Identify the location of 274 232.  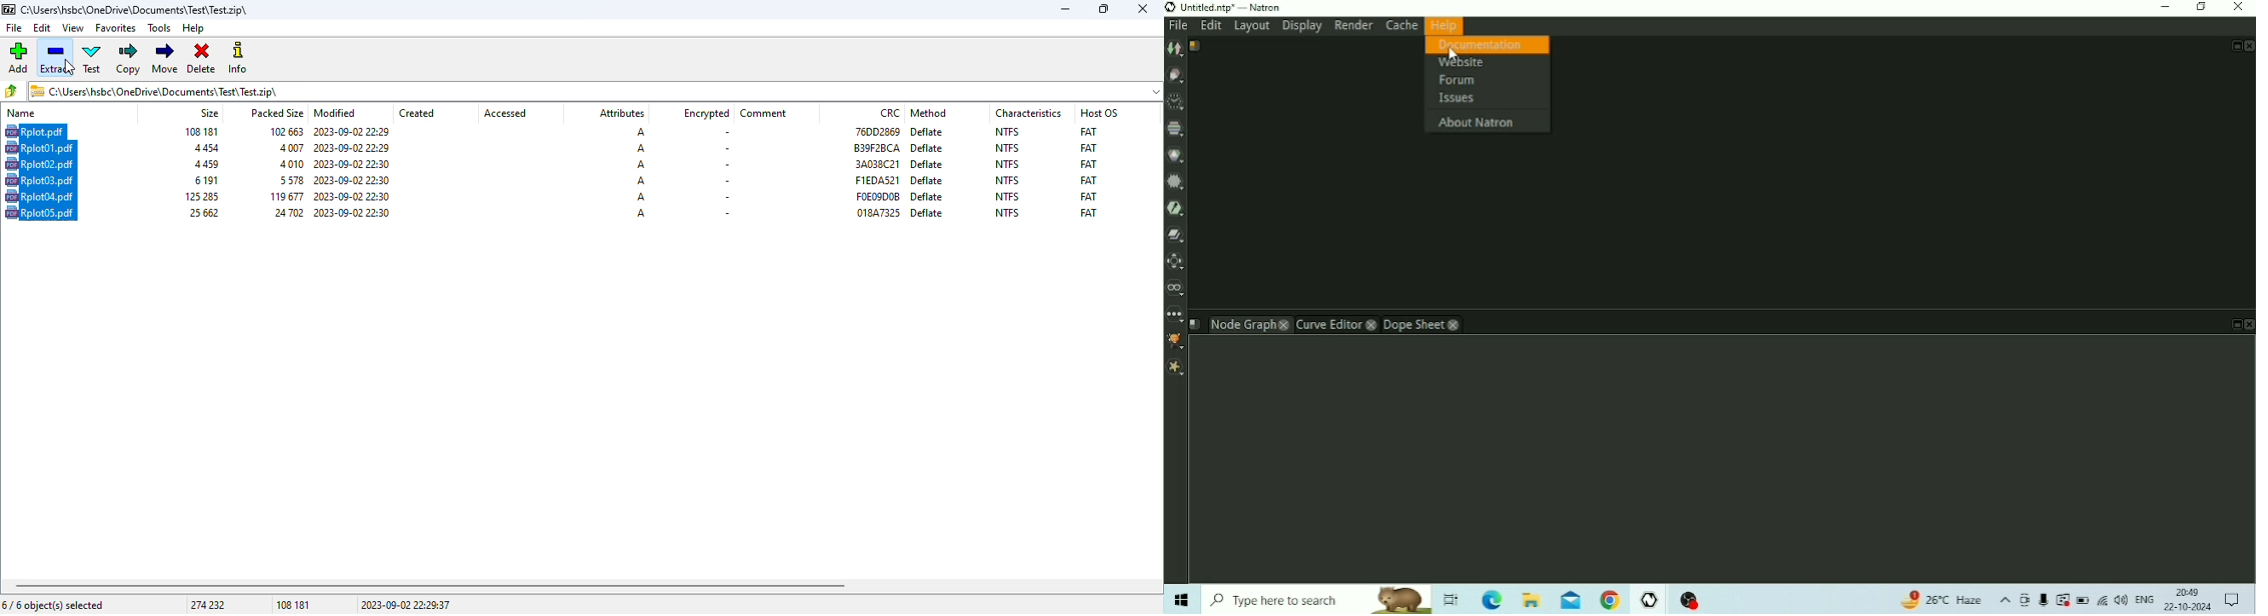
(207, 605).